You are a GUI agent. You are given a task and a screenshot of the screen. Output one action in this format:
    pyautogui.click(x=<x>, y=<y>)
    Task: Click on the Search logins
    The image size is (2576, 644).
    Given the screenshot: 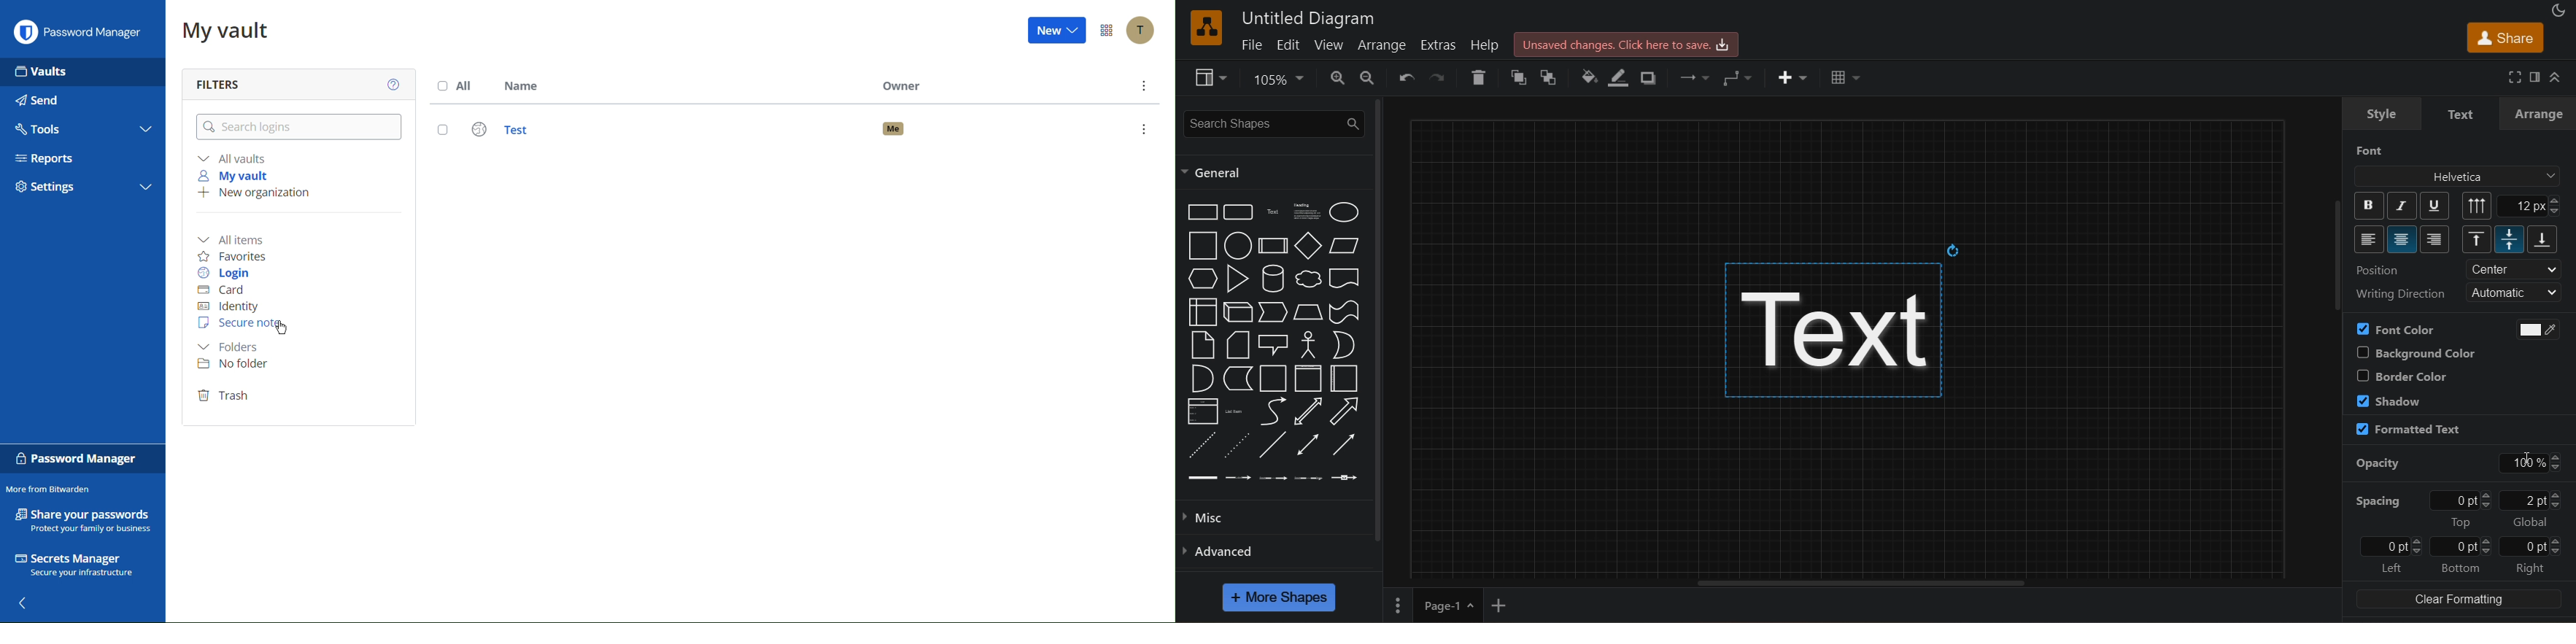 What is the action you would take?
    pyautogui.click(x=300, y=126)
    